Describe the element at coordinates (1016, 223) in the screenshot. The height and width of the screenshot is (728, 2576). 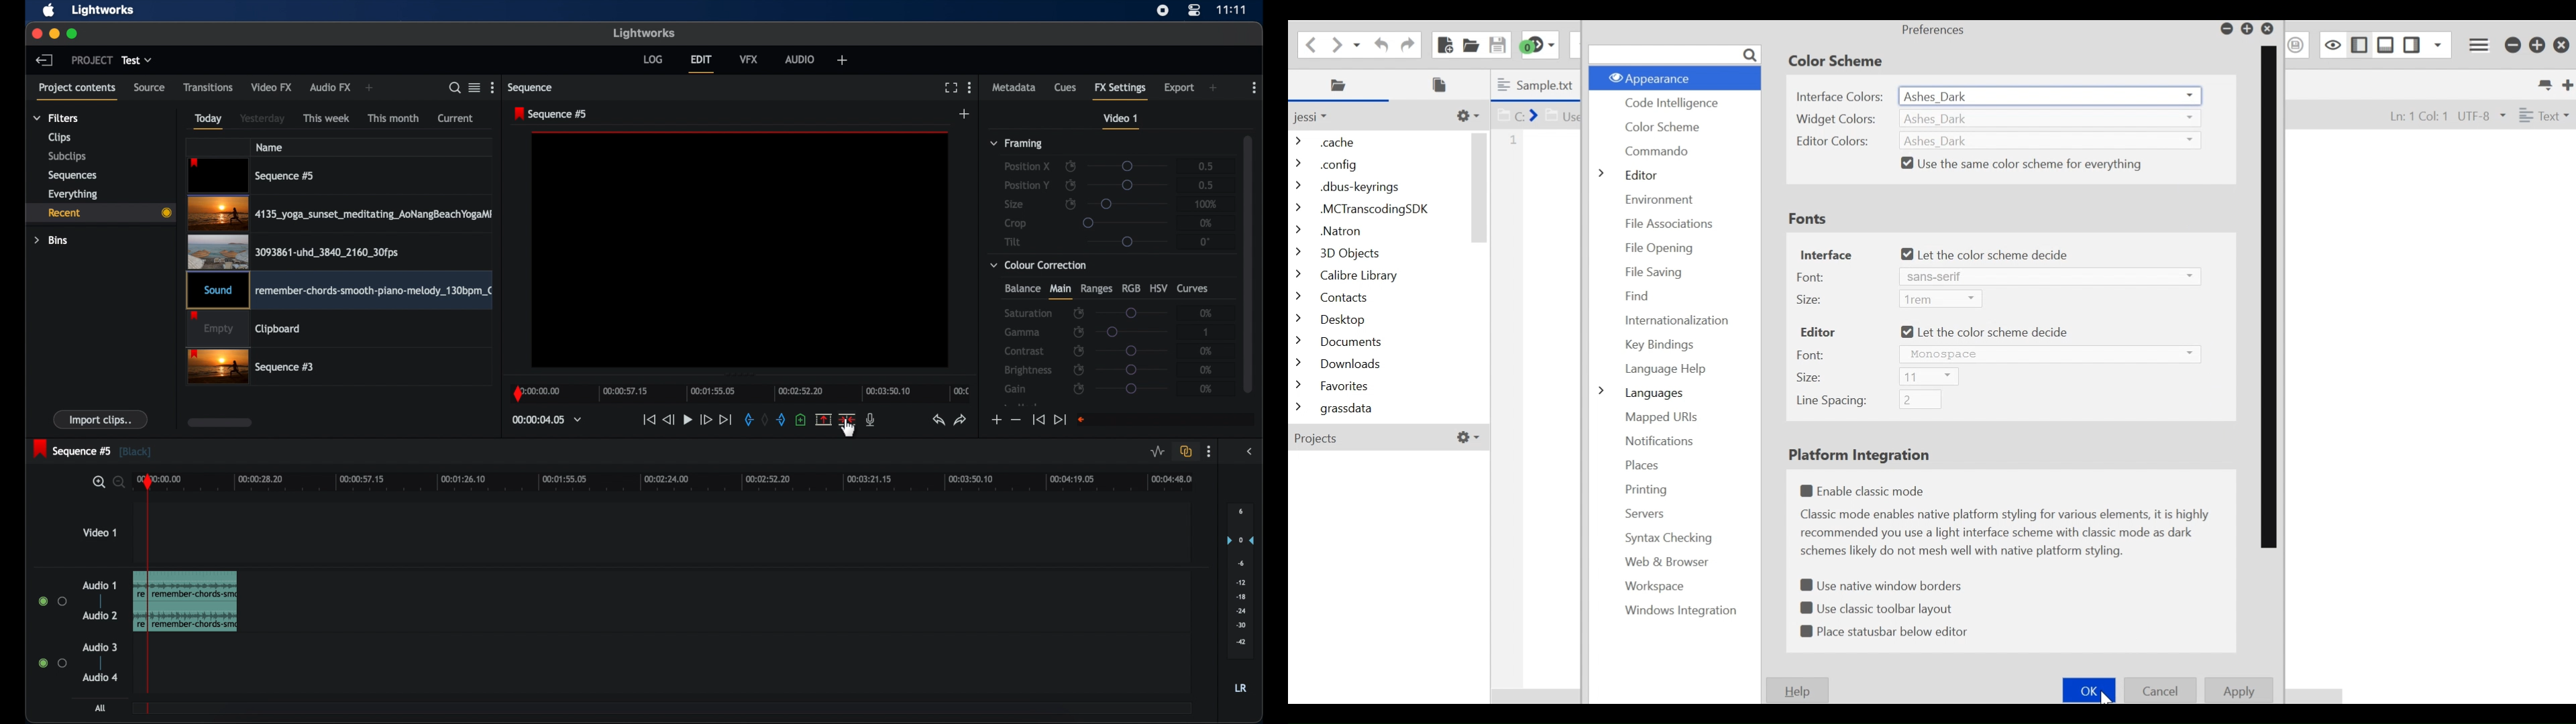
I see `crop` at that location.